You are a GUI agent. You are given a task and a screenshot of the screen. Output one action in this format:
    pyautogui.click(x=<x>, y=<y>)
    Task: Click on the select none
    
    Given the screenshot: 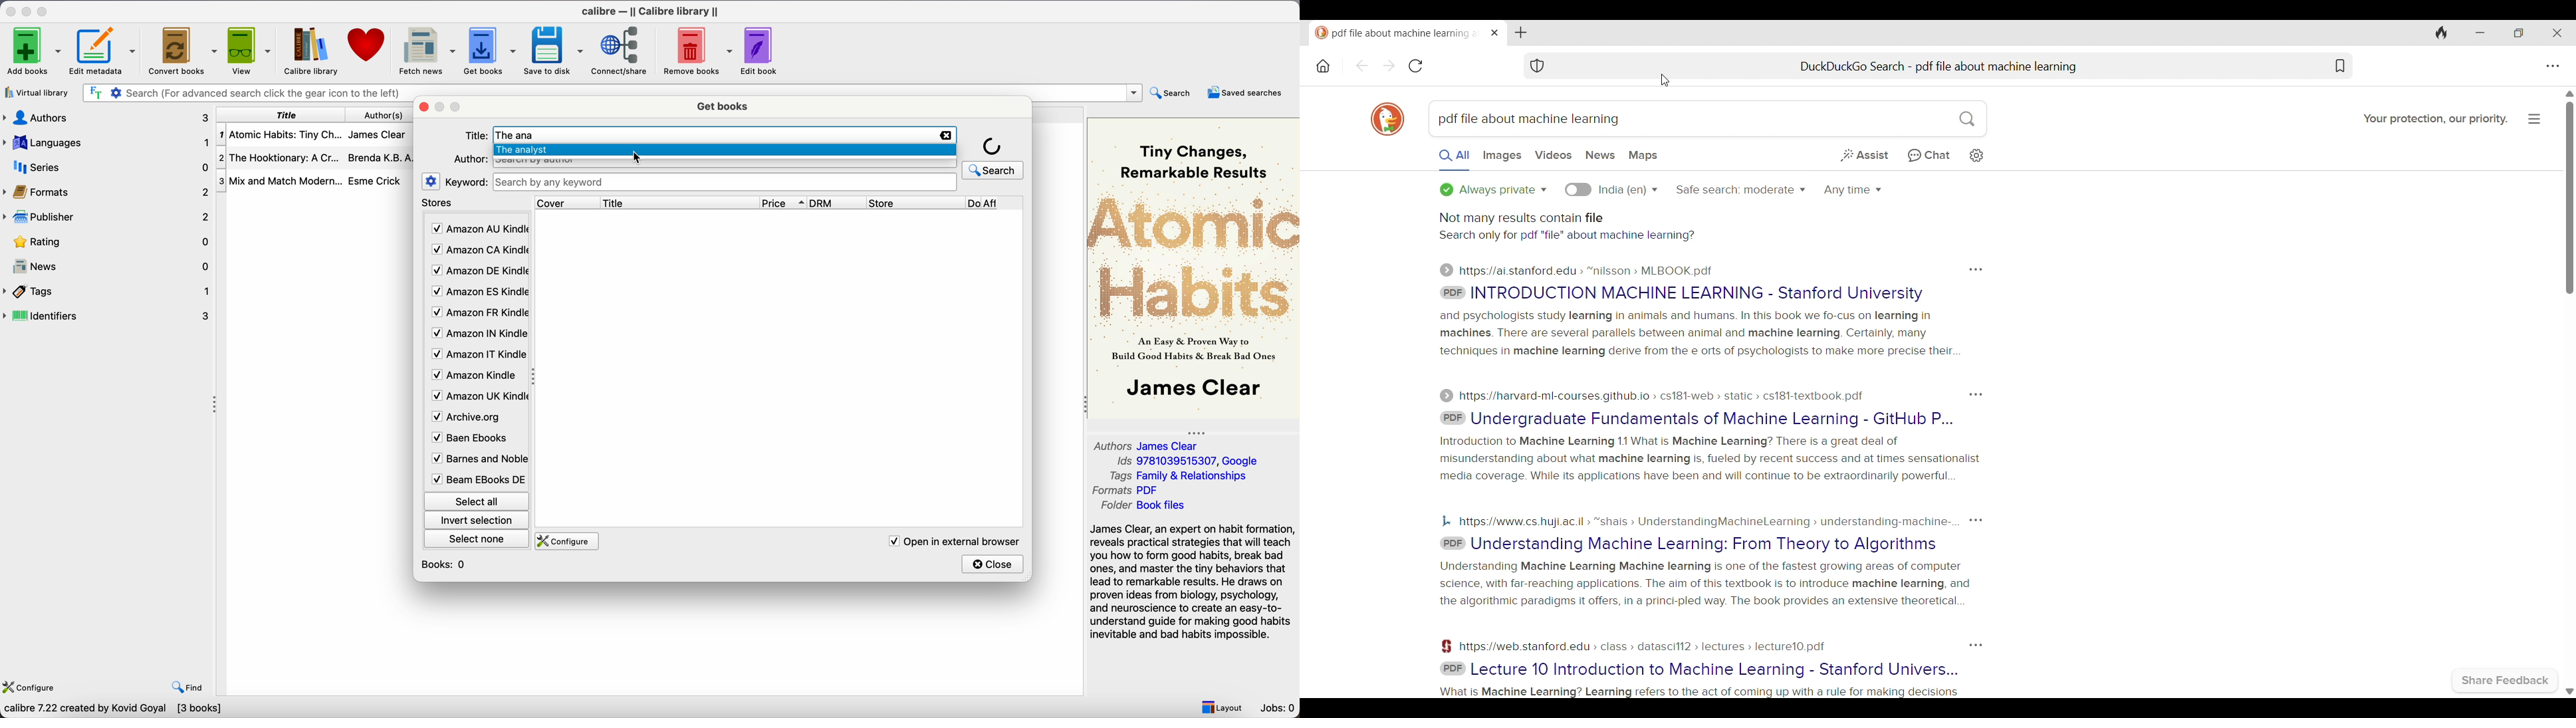 What is the action you would take?
    pyautogui.click(x=478, y=541)
    